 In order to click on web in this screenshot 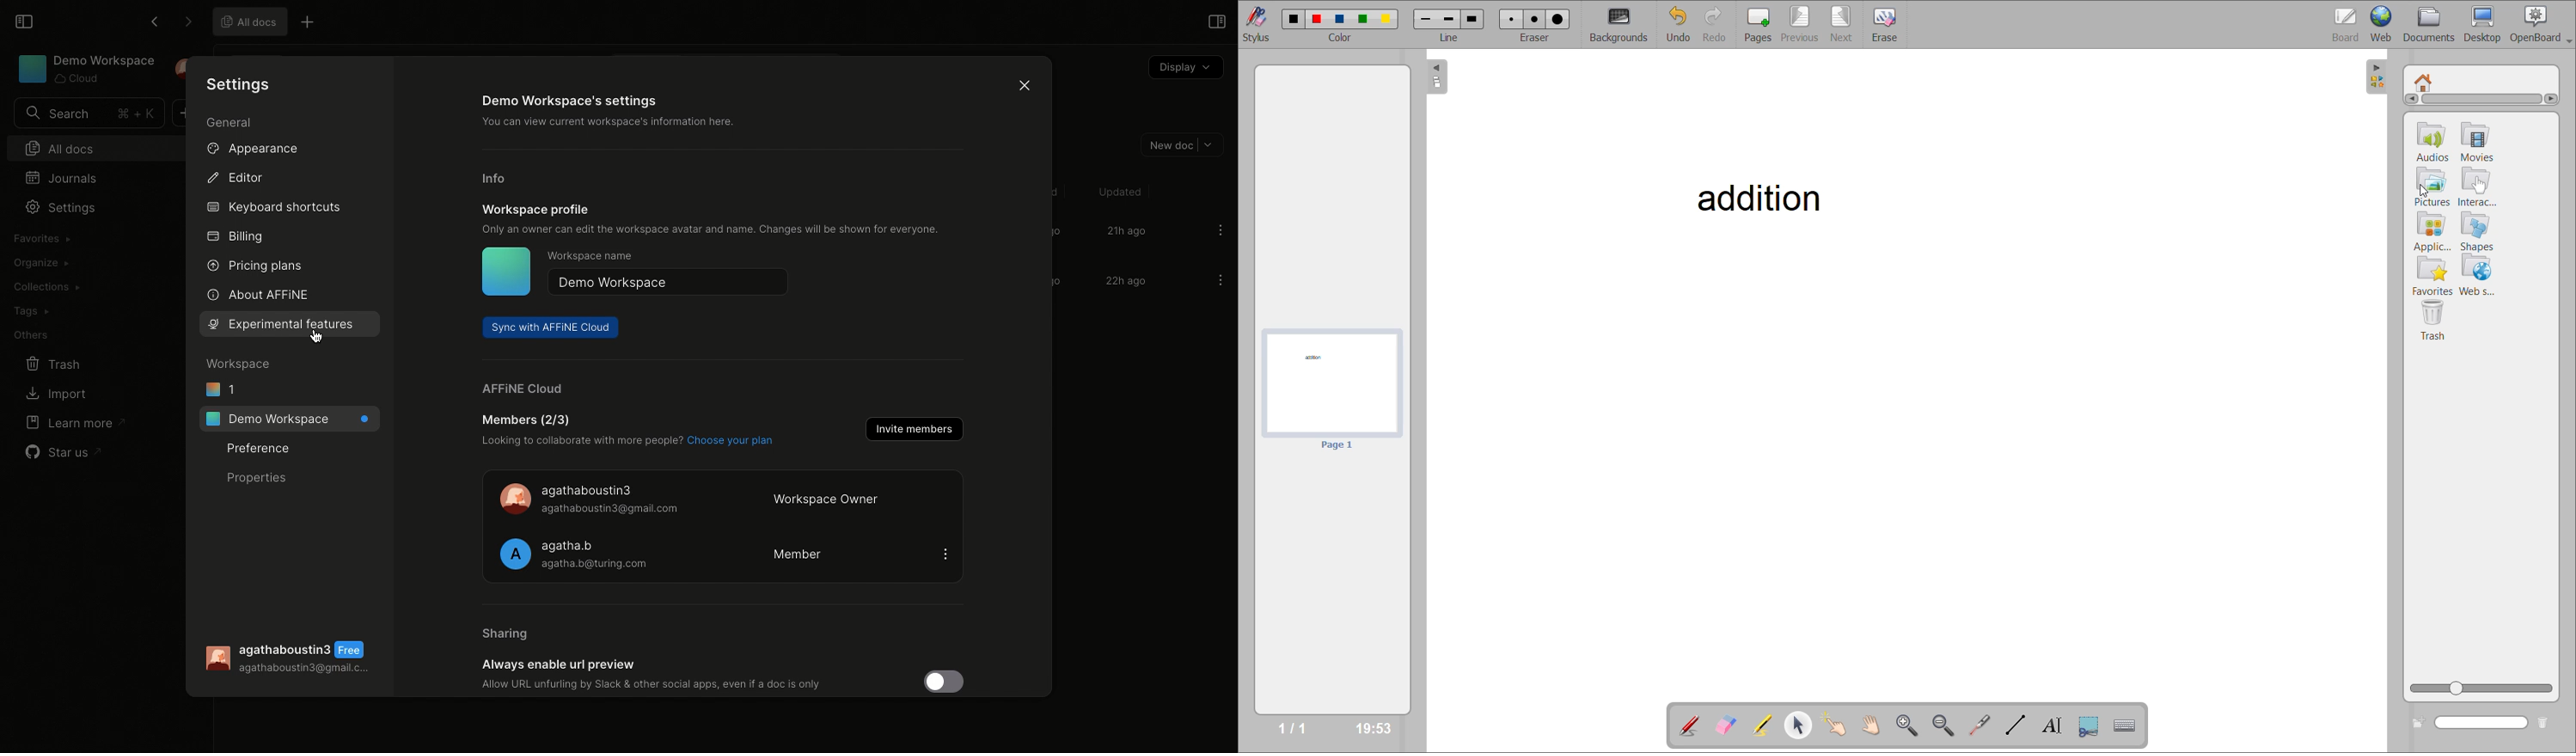, I will do `click(2385, 22)`.